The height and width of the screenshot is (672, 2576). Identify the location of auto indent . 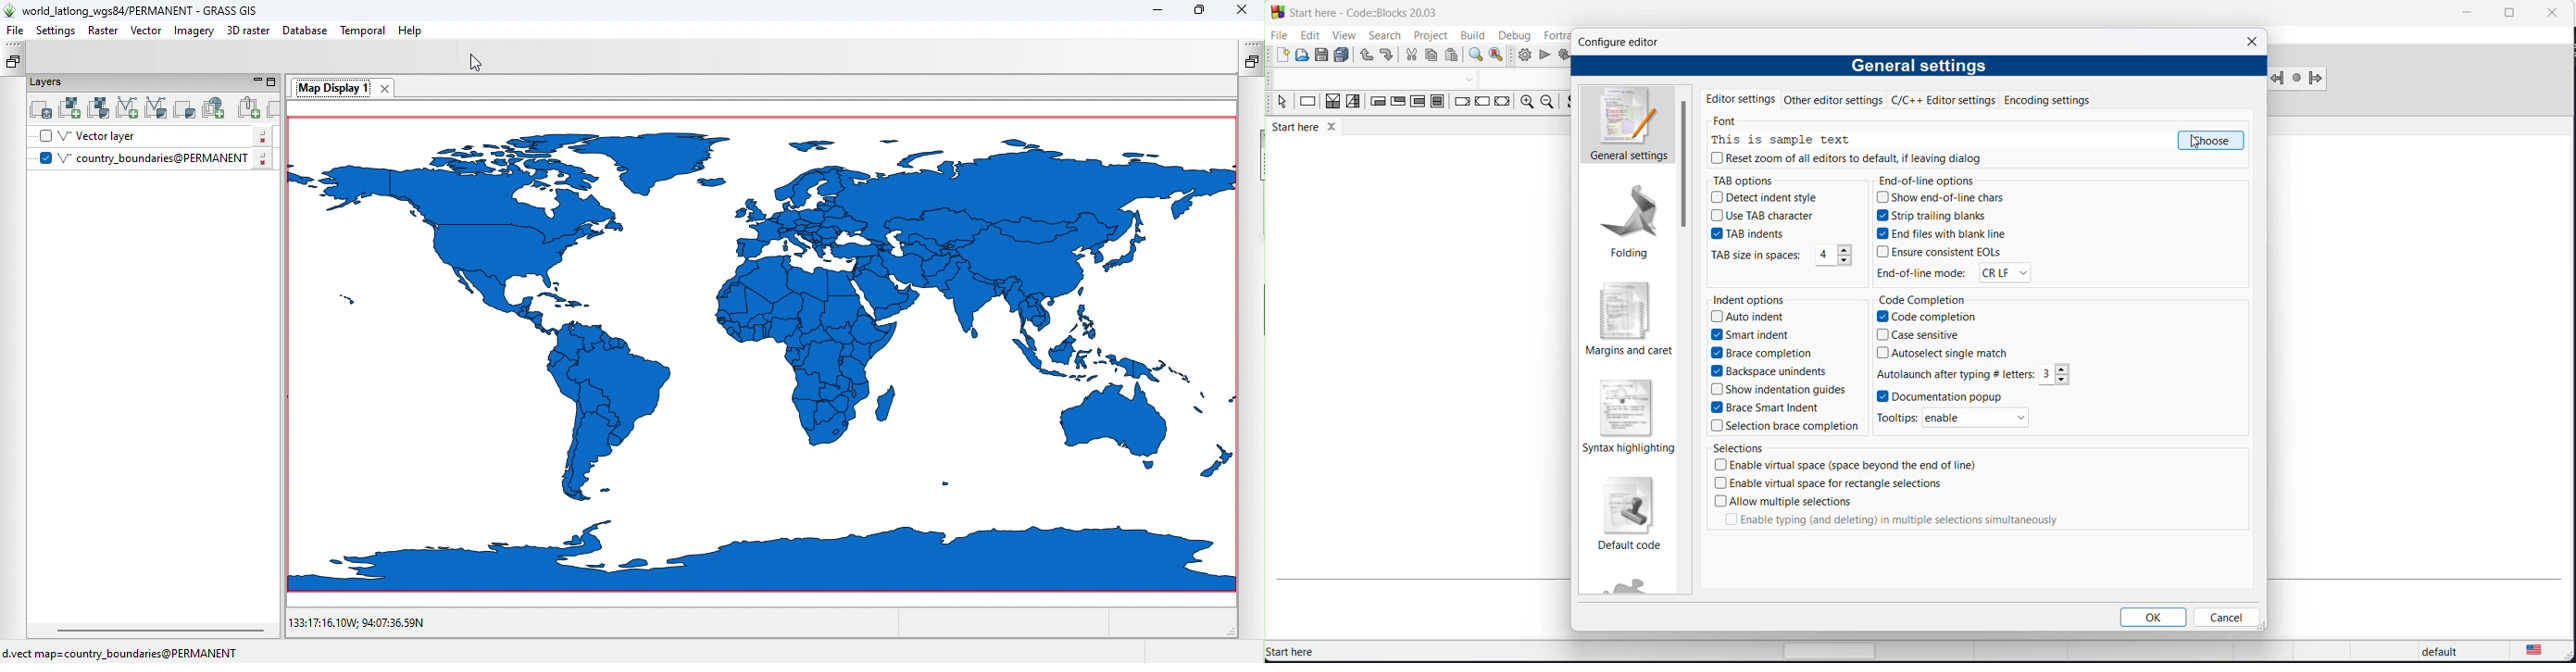
(1753, 316).